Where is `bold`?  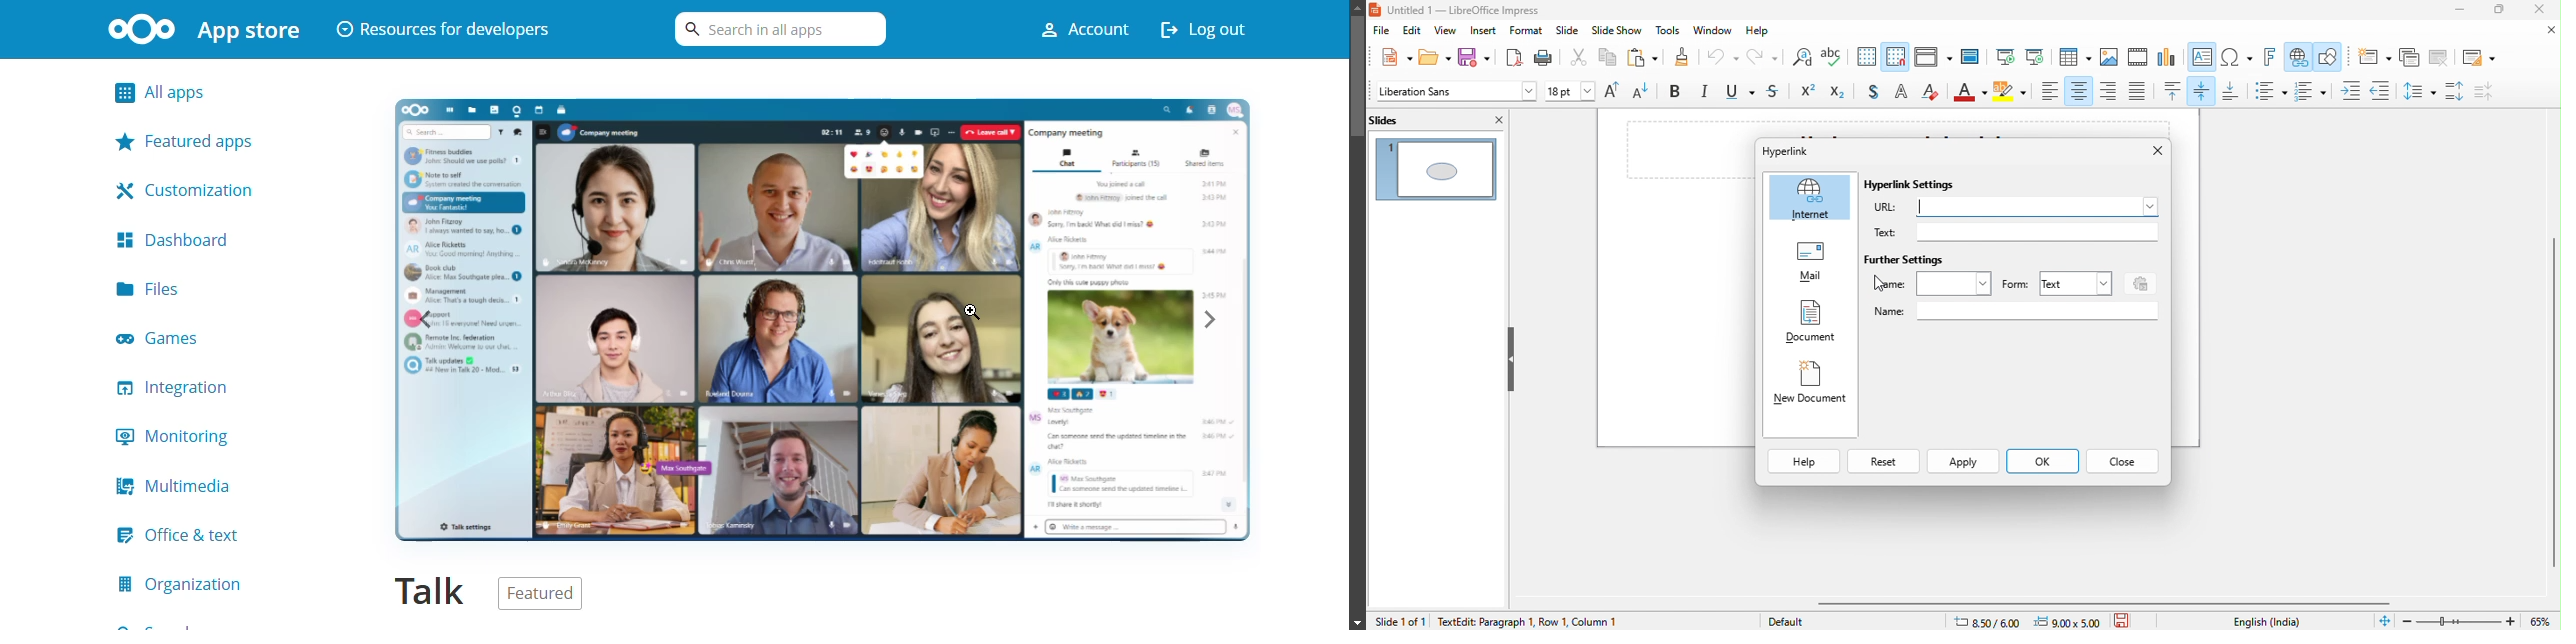
bold is located at coordinates (1678, 93).